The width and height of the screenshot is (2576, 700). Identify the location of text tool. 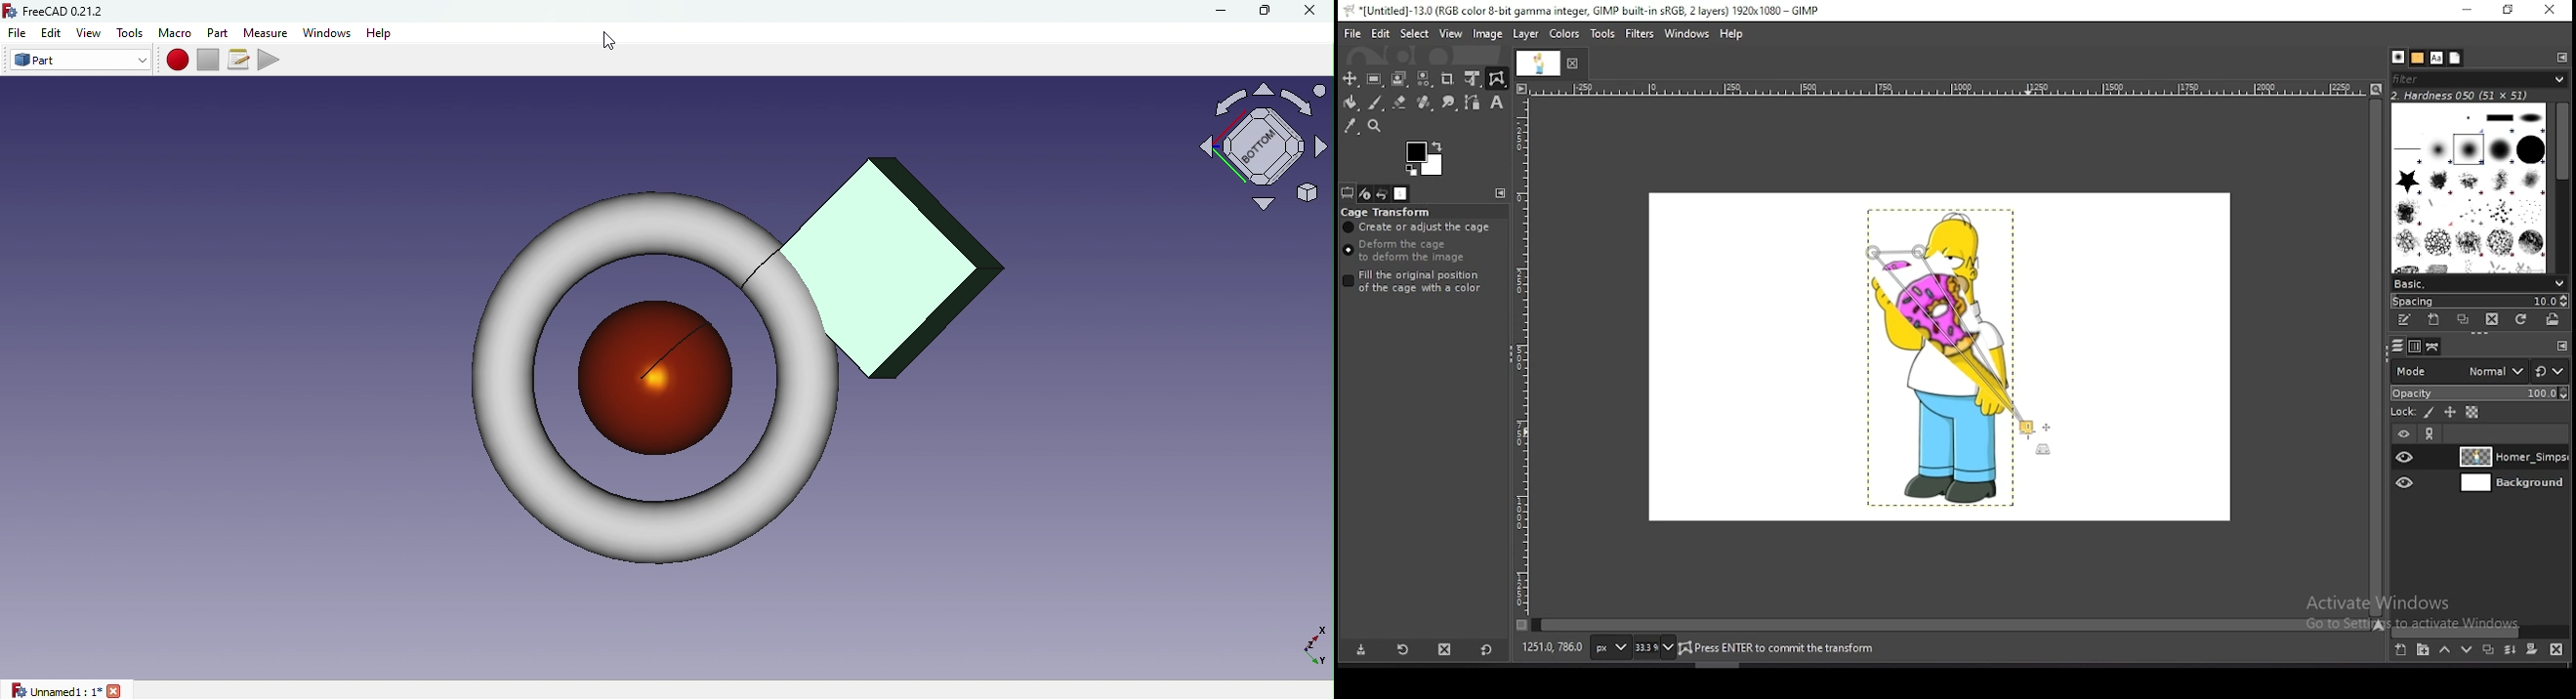
(1496, 103).